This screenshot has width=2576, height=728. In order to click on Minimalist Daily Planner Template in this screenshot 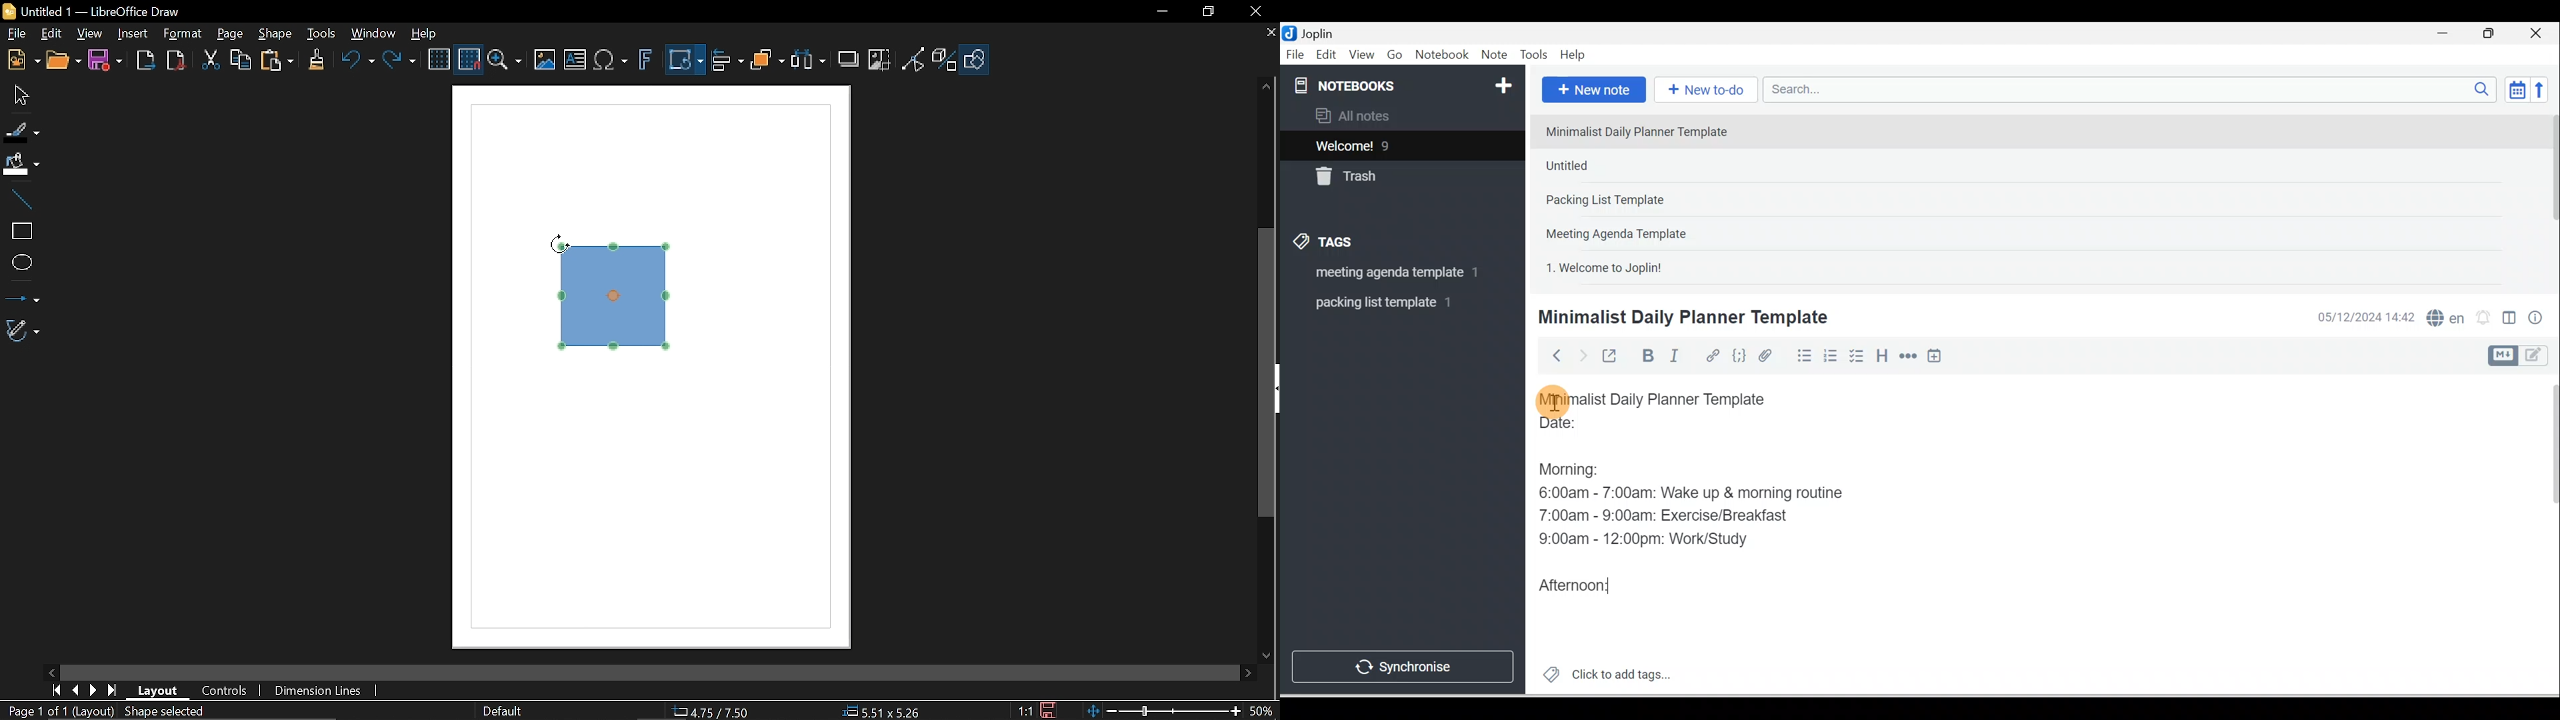, I will do `click(1665, 399)`.